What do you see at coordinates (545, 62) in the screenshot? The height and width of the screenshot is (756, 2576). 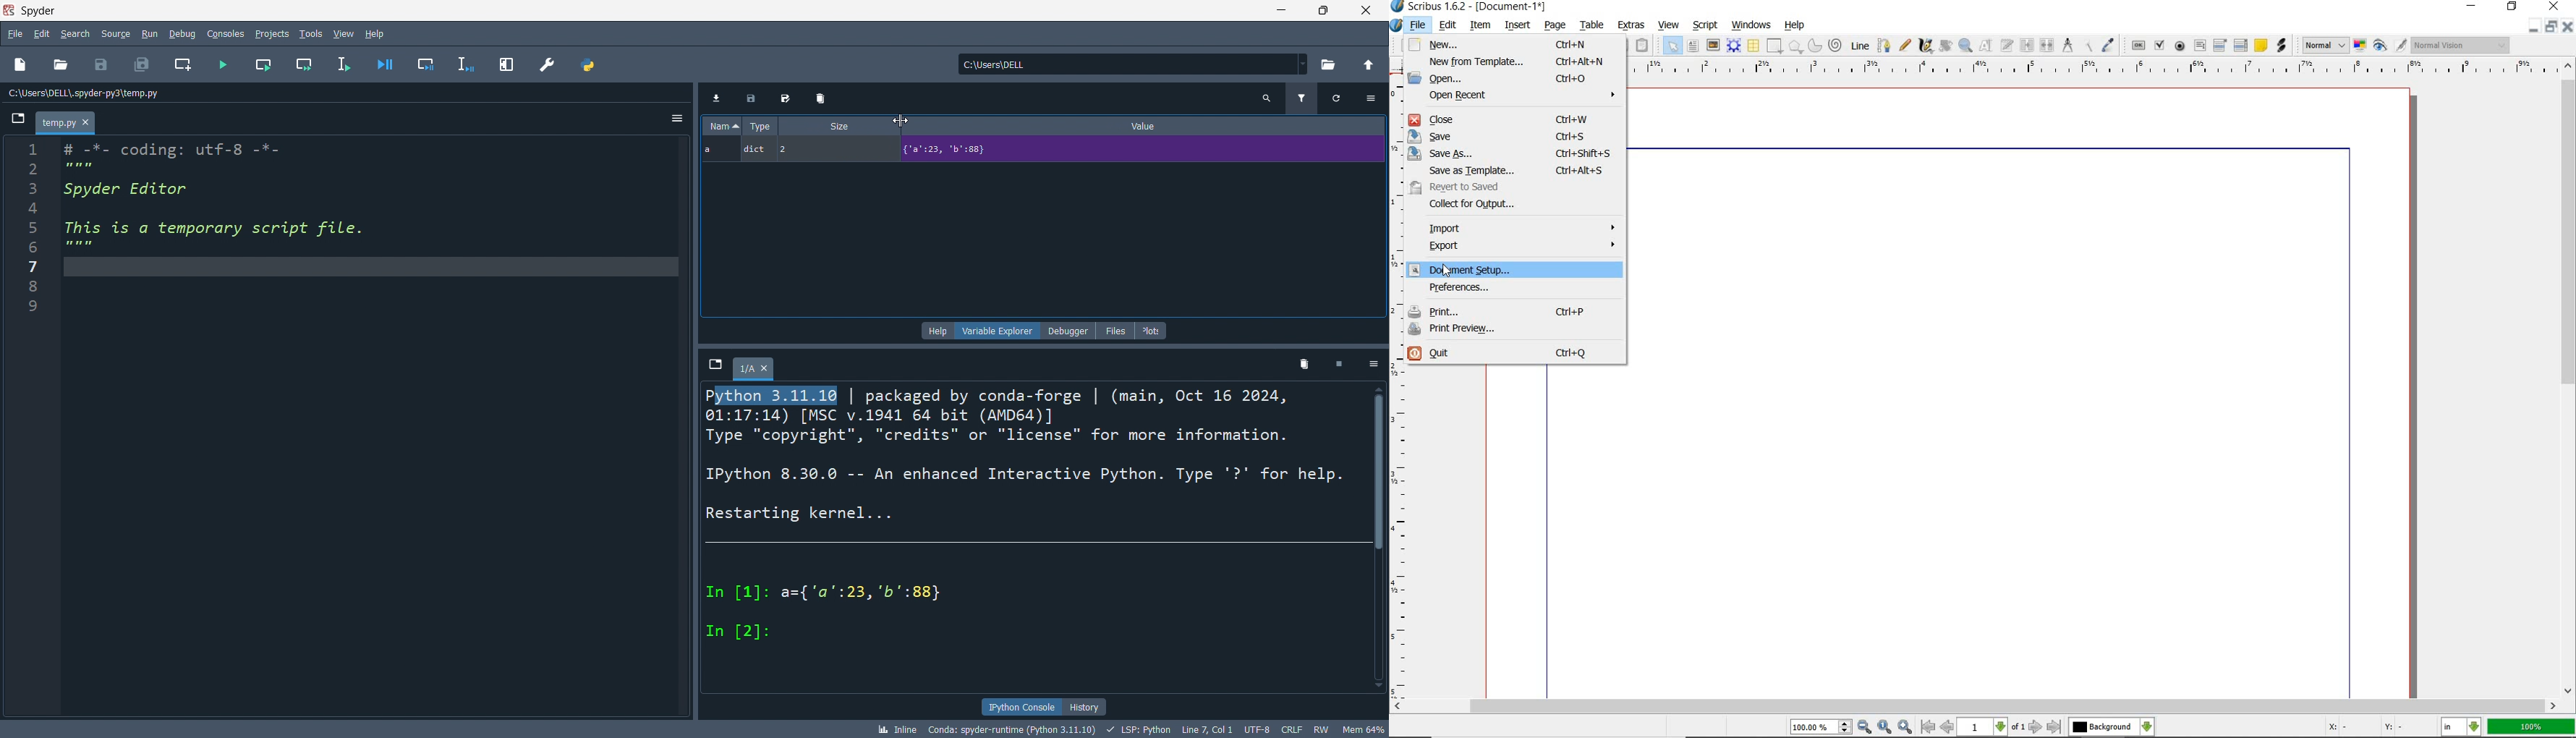 I see `preferences` at bounding box center [545, 62].